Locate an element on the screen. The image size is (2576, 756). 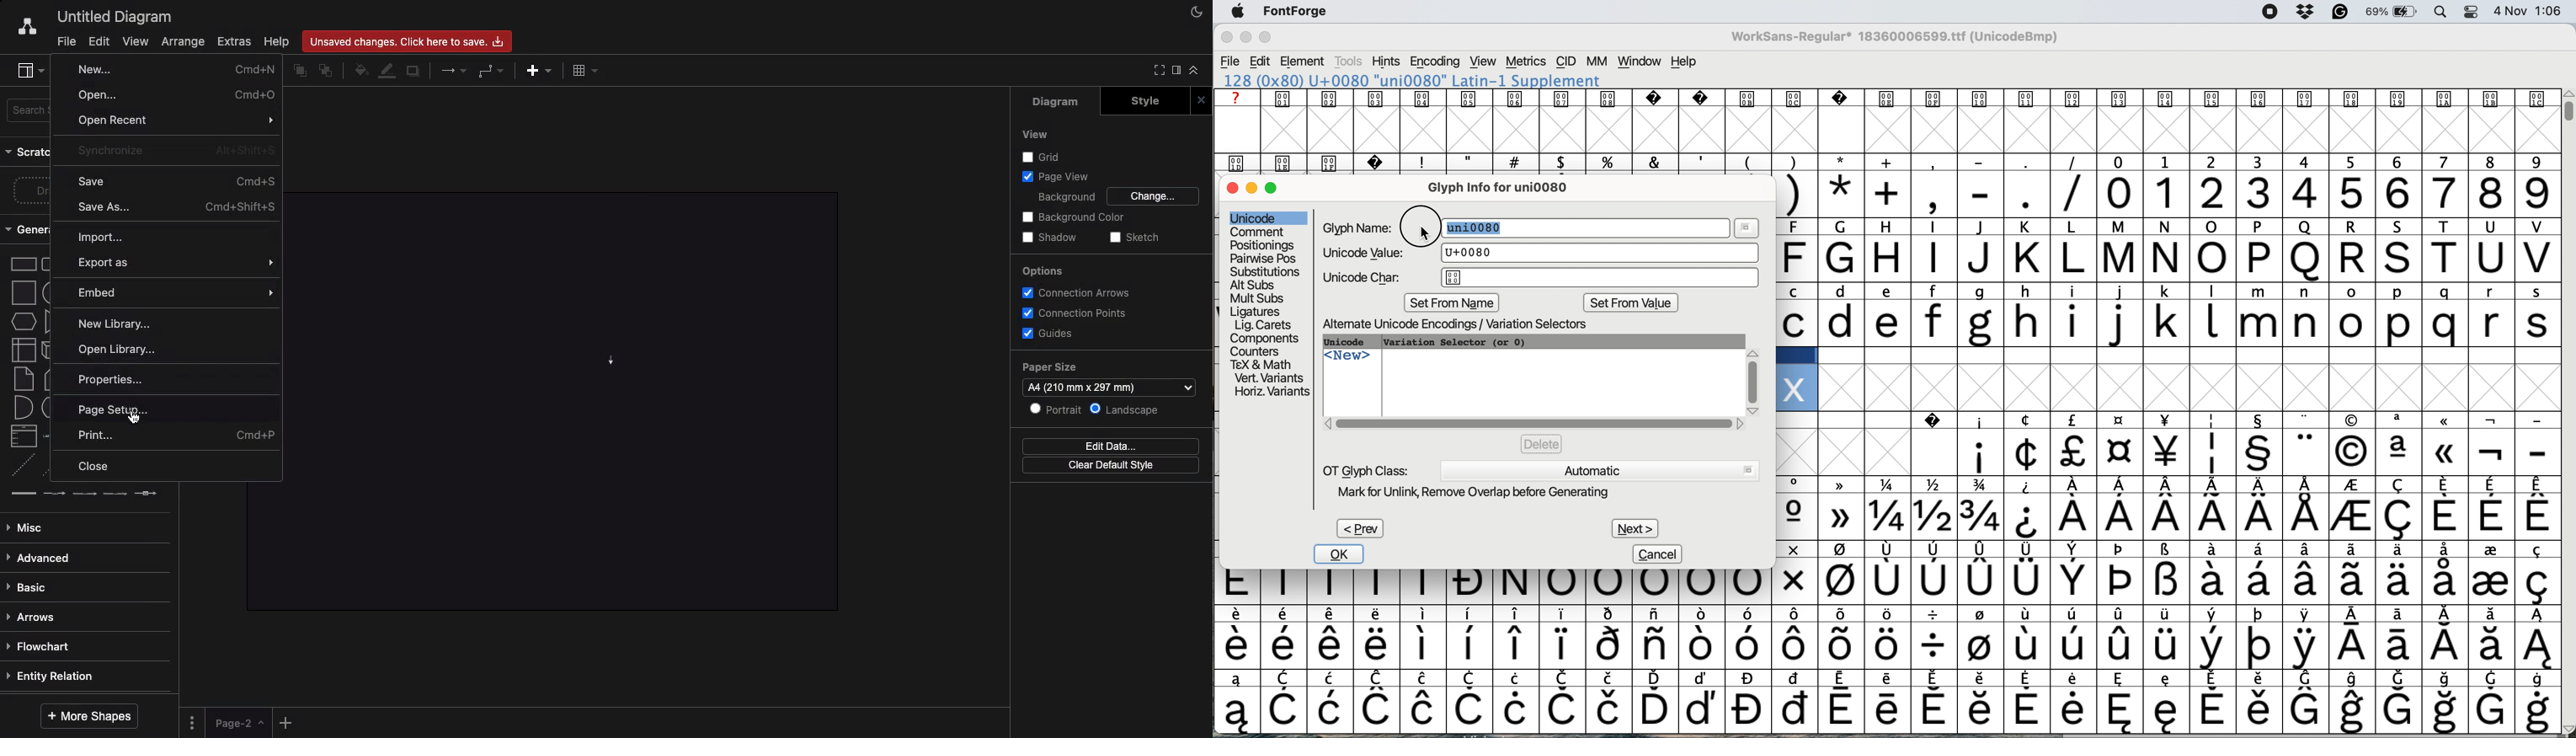
Save is located at coordinates (92, 182).